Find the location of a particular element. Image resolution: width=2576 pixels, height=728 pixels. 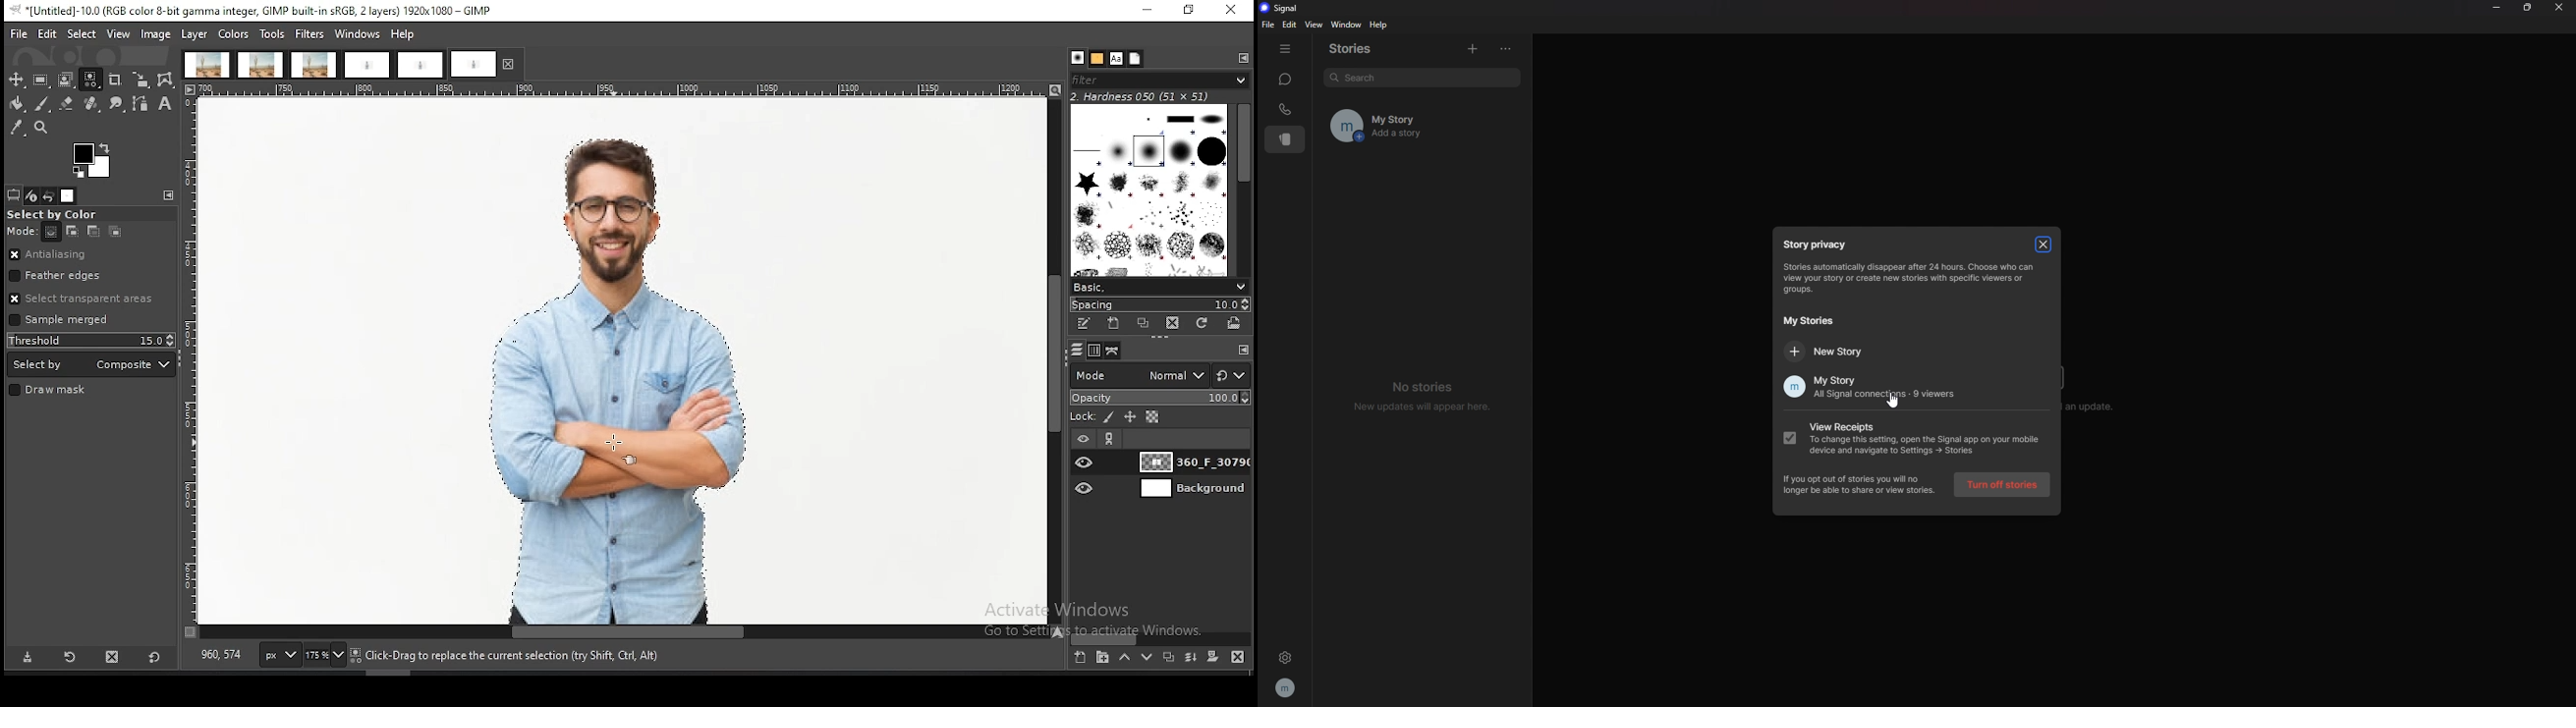

file is located at coordinates (1270, 24).